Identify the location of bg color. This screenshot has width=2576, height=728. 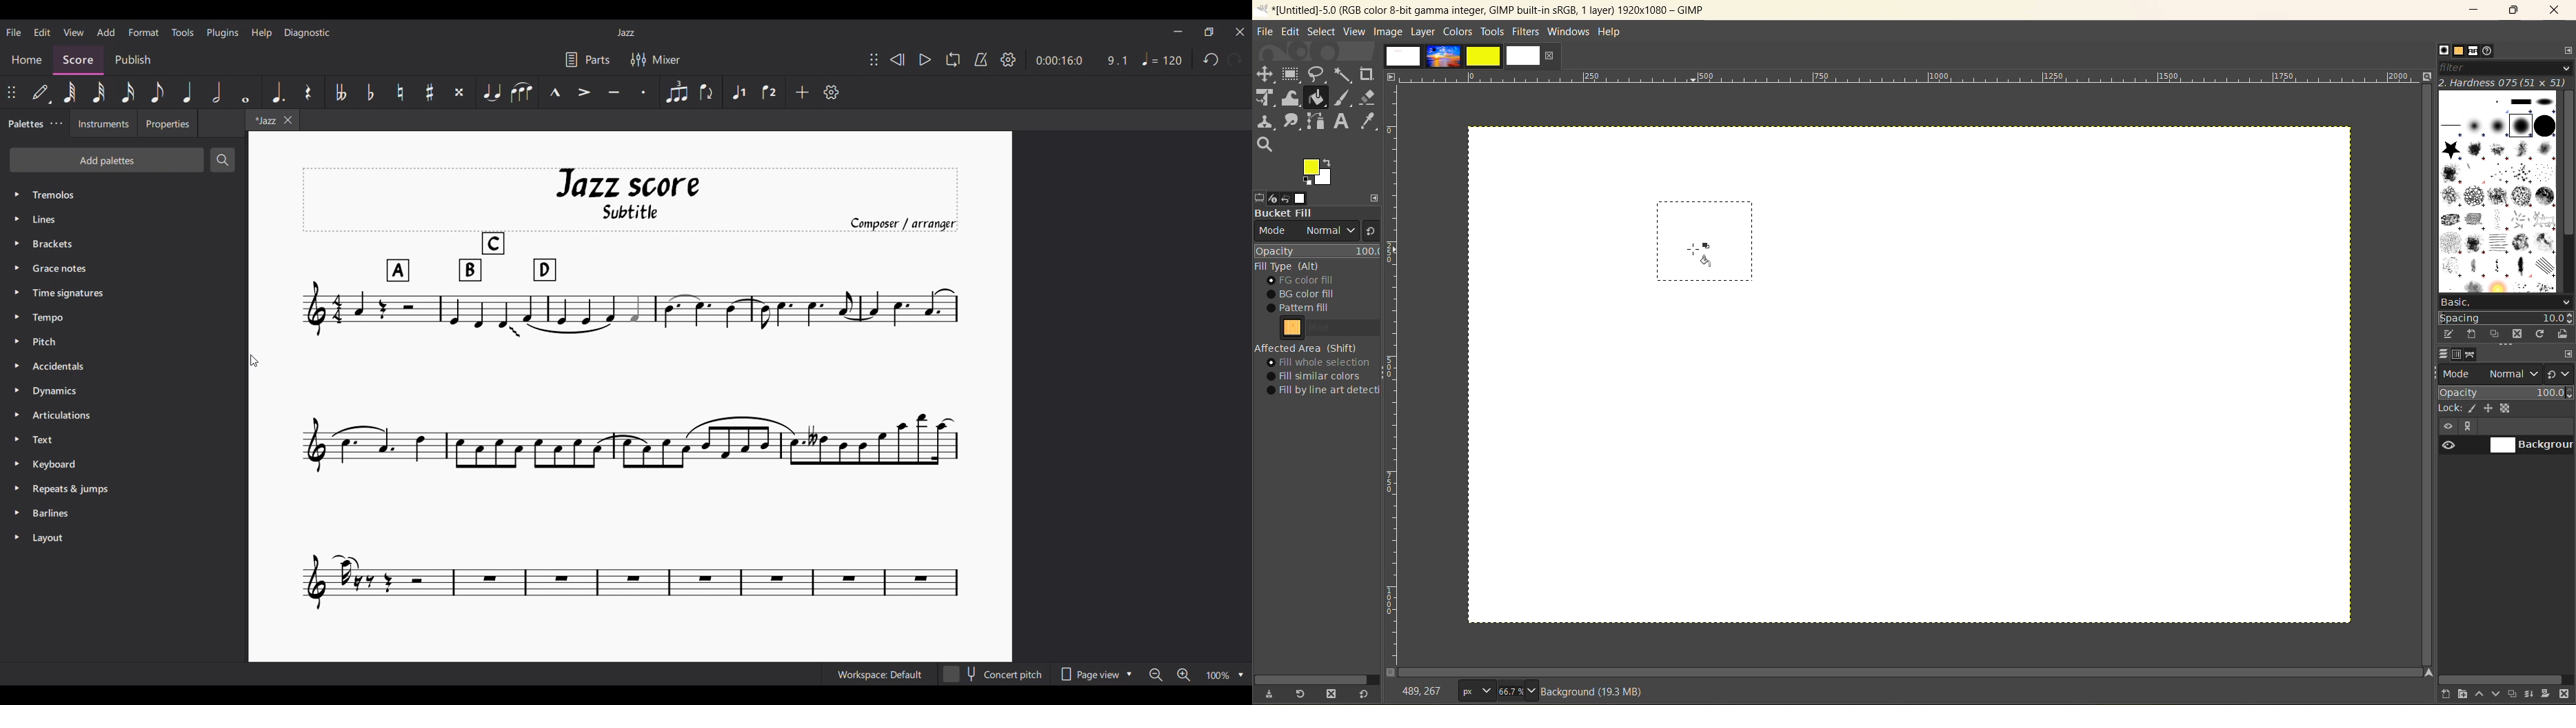
(1309, 293).